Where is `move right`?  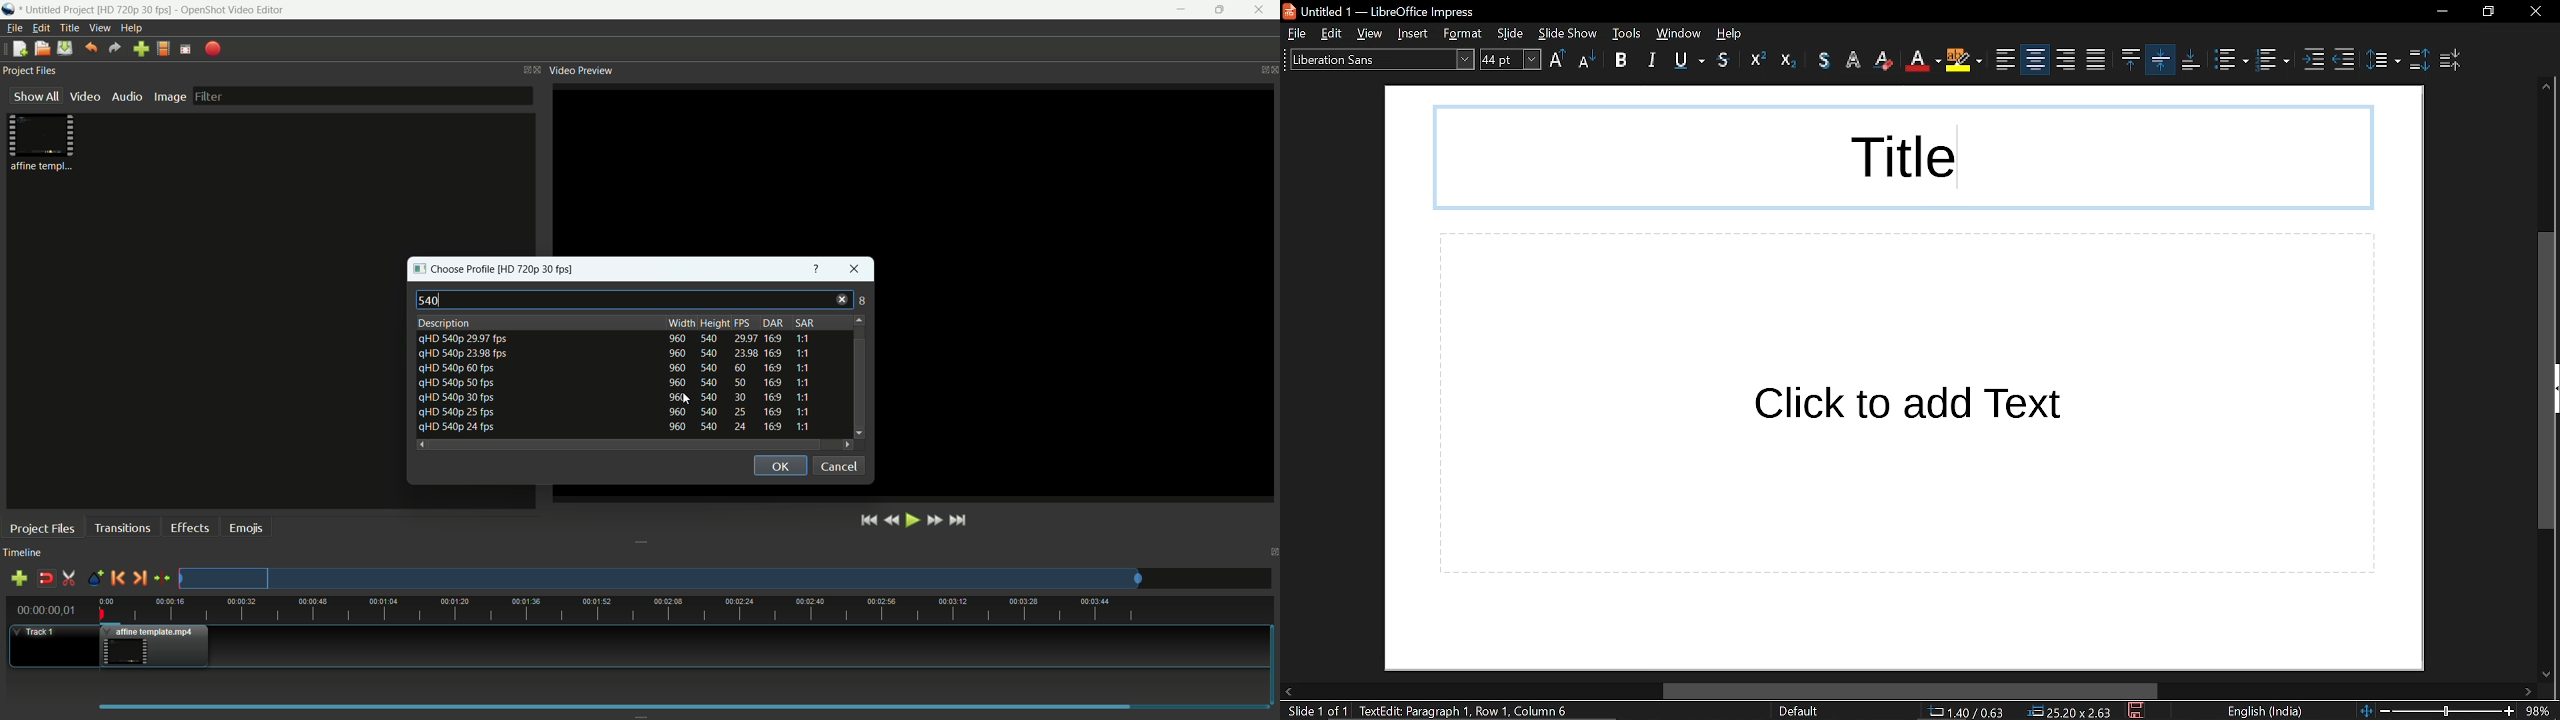
move right is located at coordinates (2527, 692).